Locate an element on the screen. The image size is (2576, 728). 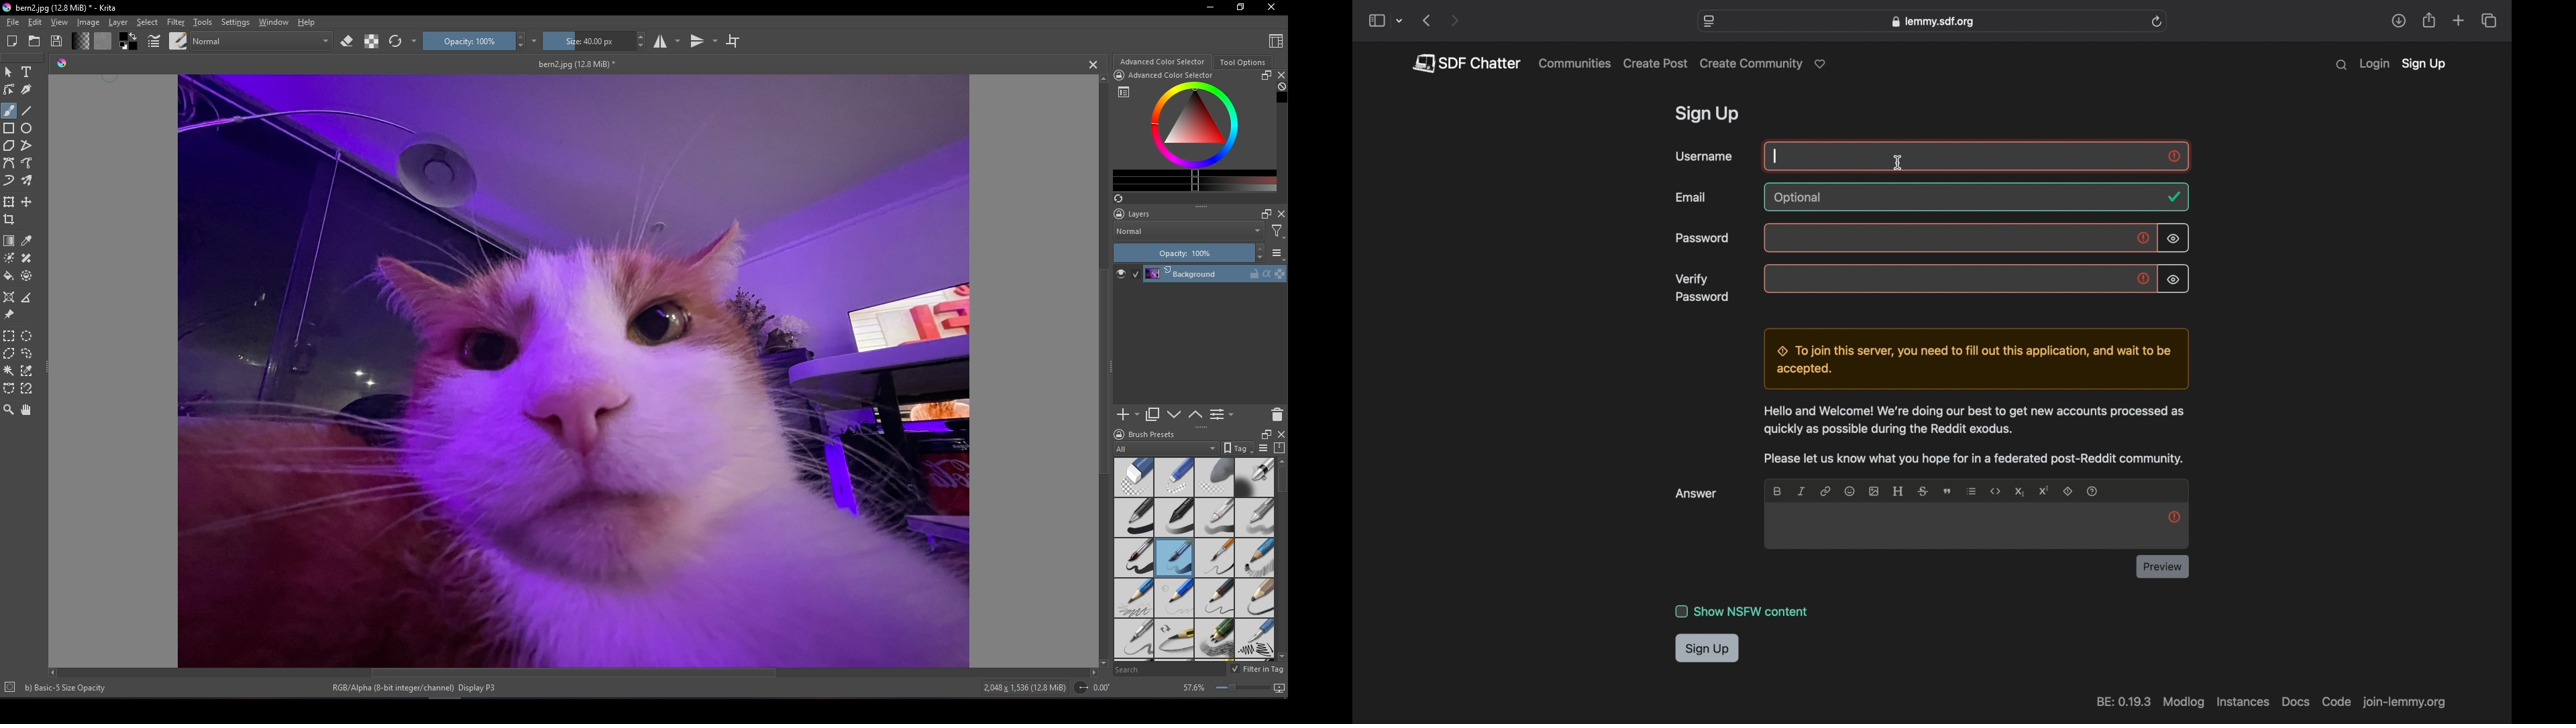
image is located at coordinates (85, 23).